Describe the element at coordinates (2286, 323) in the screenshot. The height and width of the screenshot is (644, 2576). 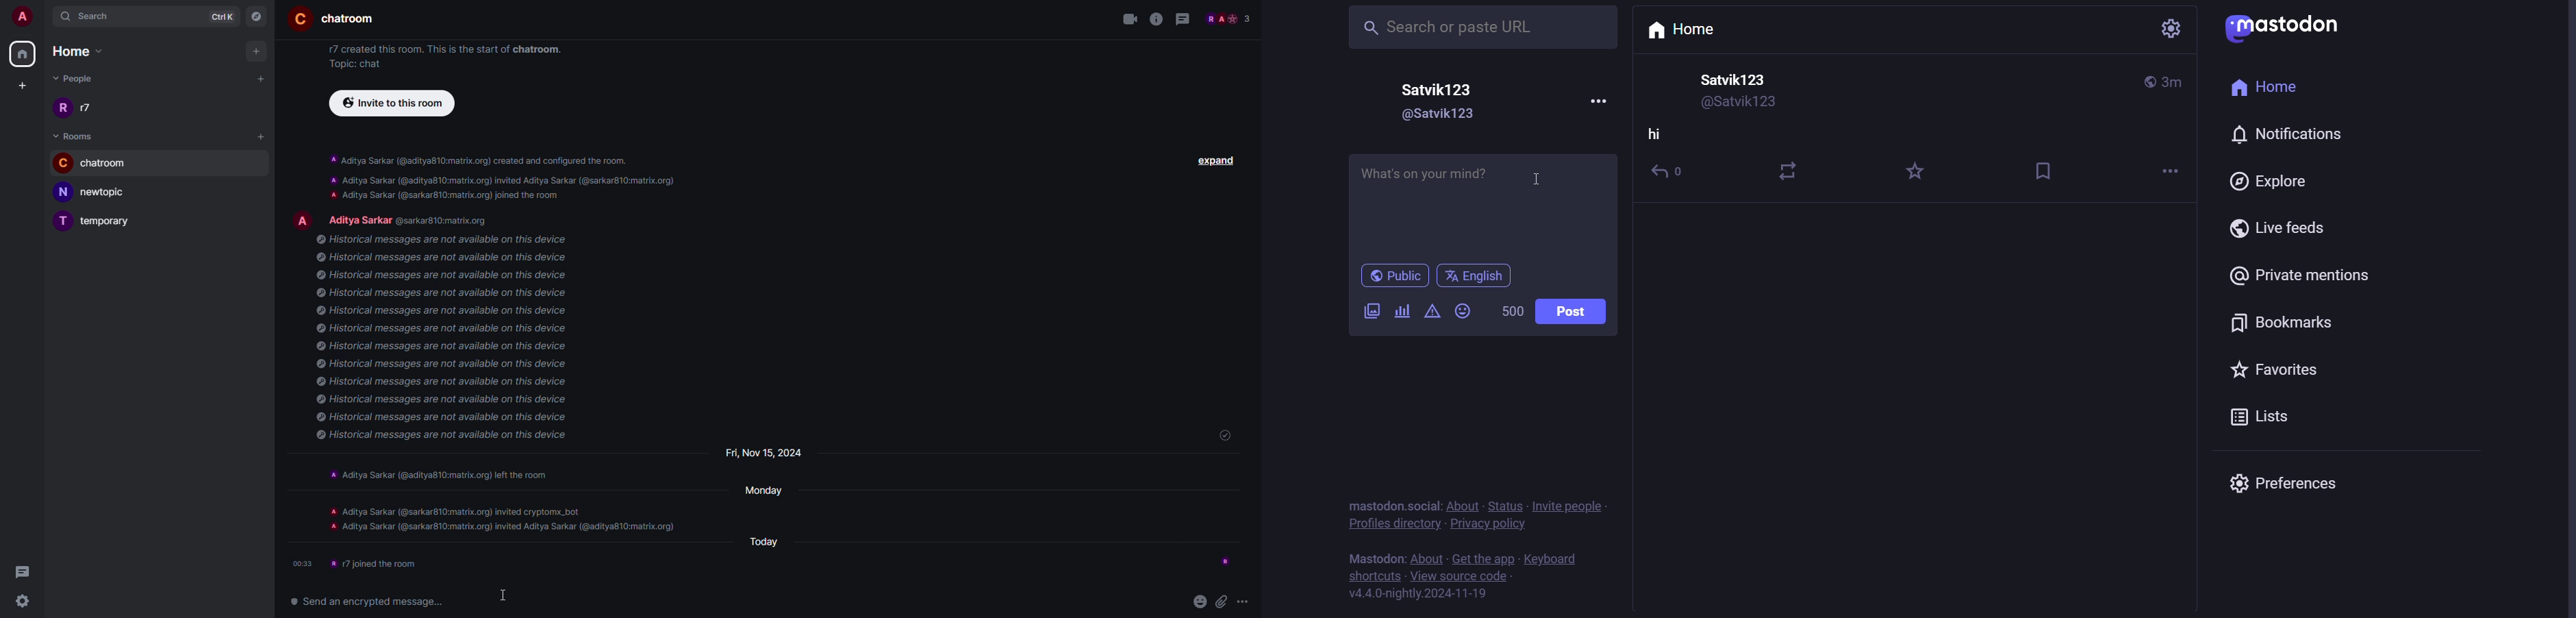
I see `bookmark` at that location.